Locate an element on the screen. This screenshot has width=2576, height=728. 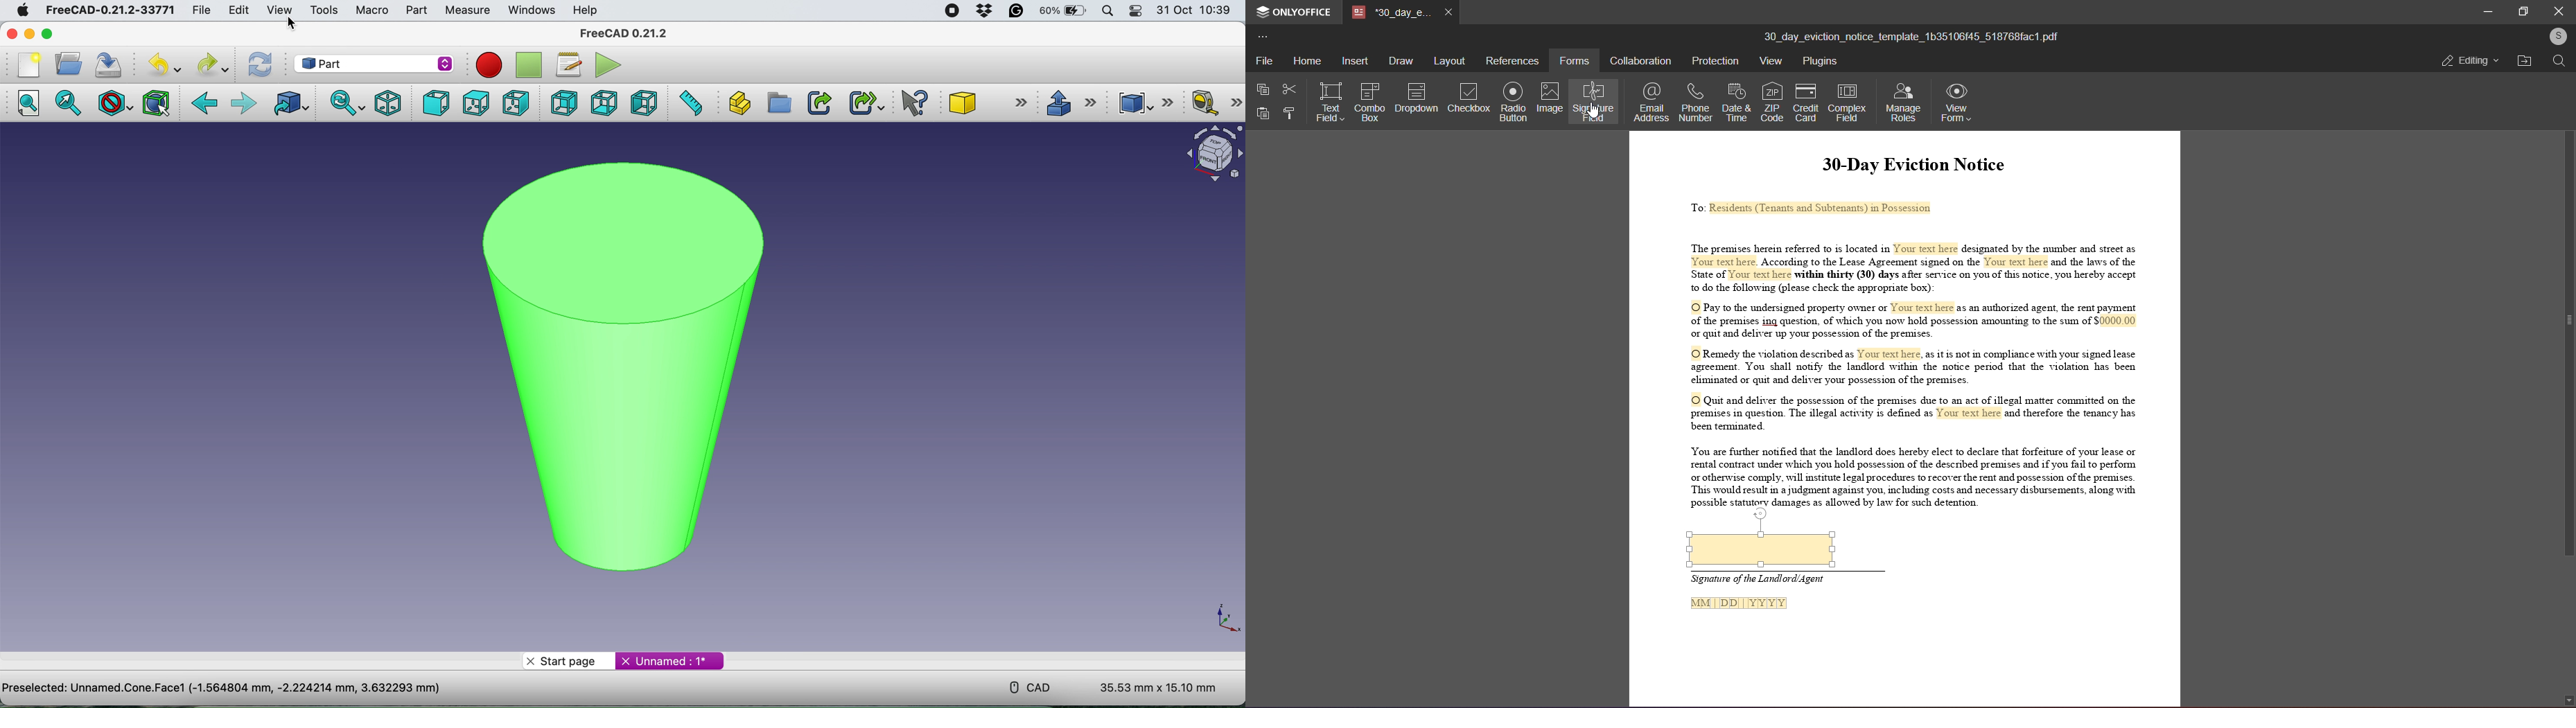
bottom is located at coordinates (601, 102).